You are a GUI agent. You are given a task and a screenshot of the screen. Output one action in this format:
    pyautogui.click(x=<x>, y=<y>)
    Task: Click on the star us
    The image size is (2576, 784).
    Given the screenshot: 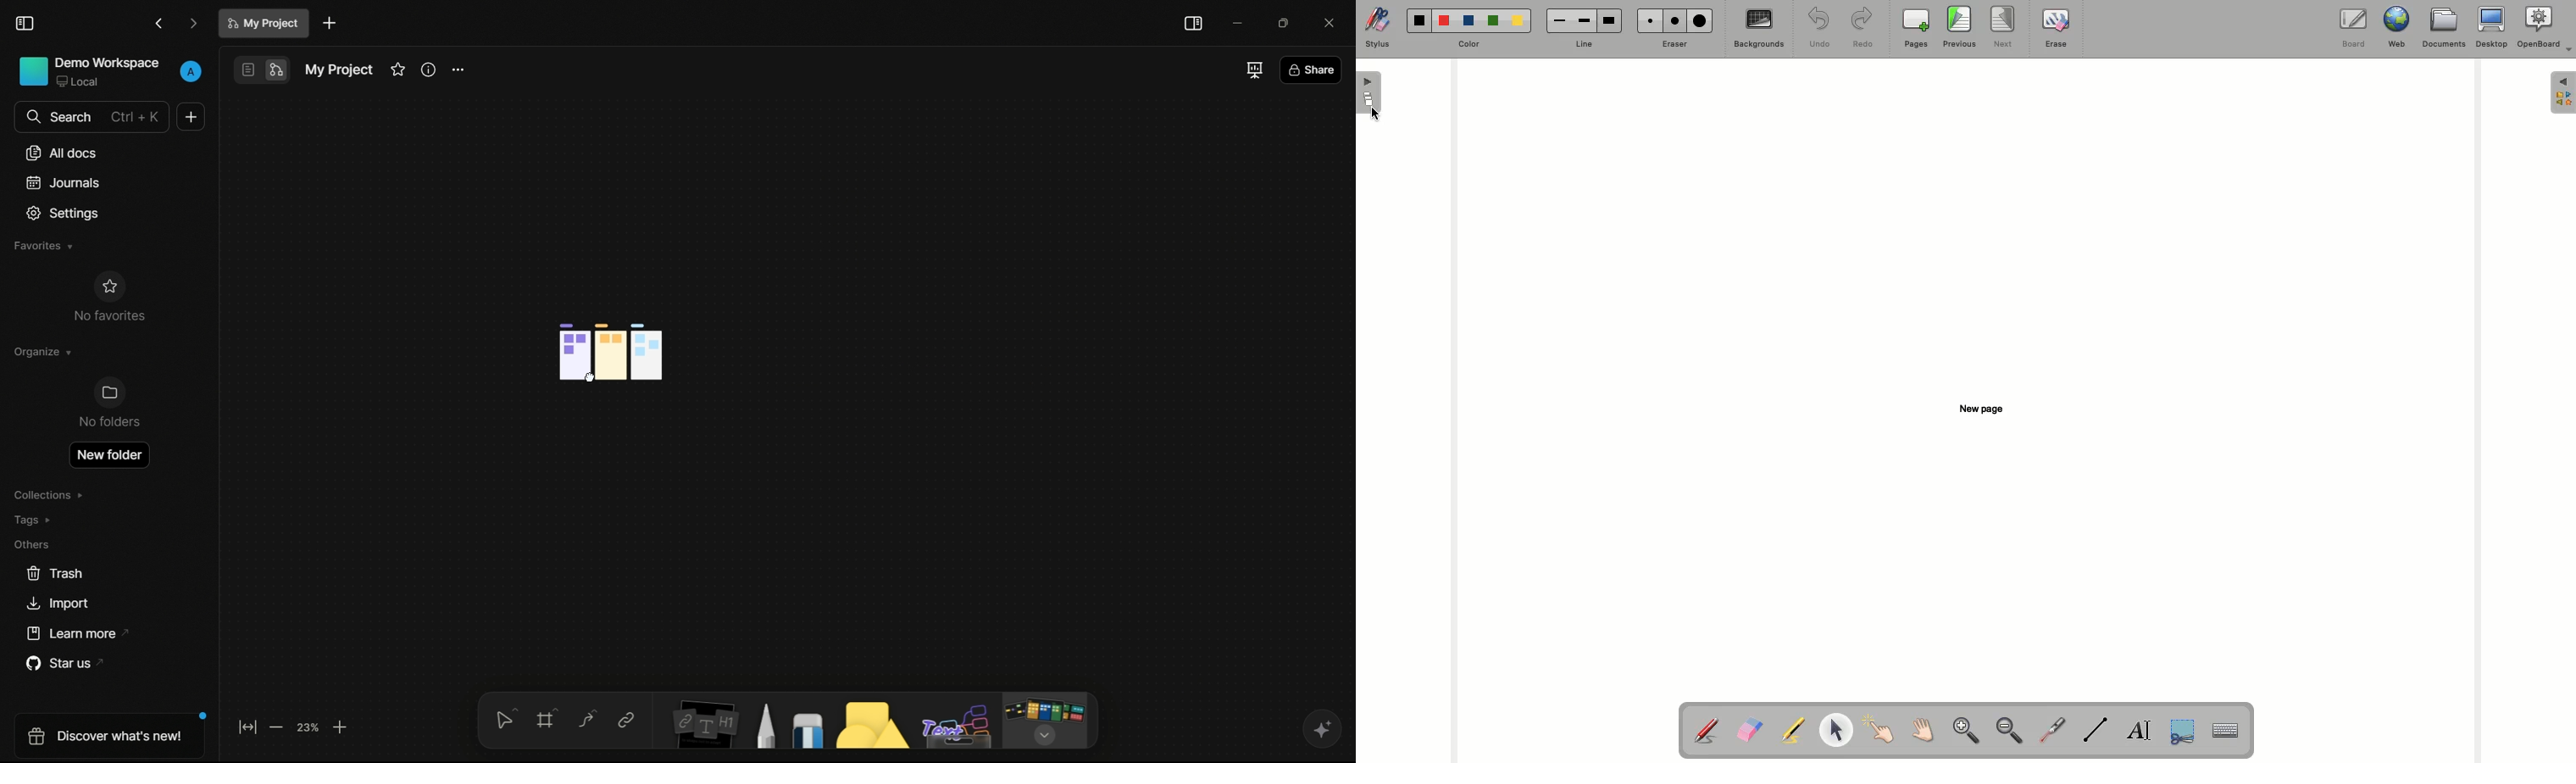 What is the action you would take?
    pyautogui.click(x=69, y=664)
    